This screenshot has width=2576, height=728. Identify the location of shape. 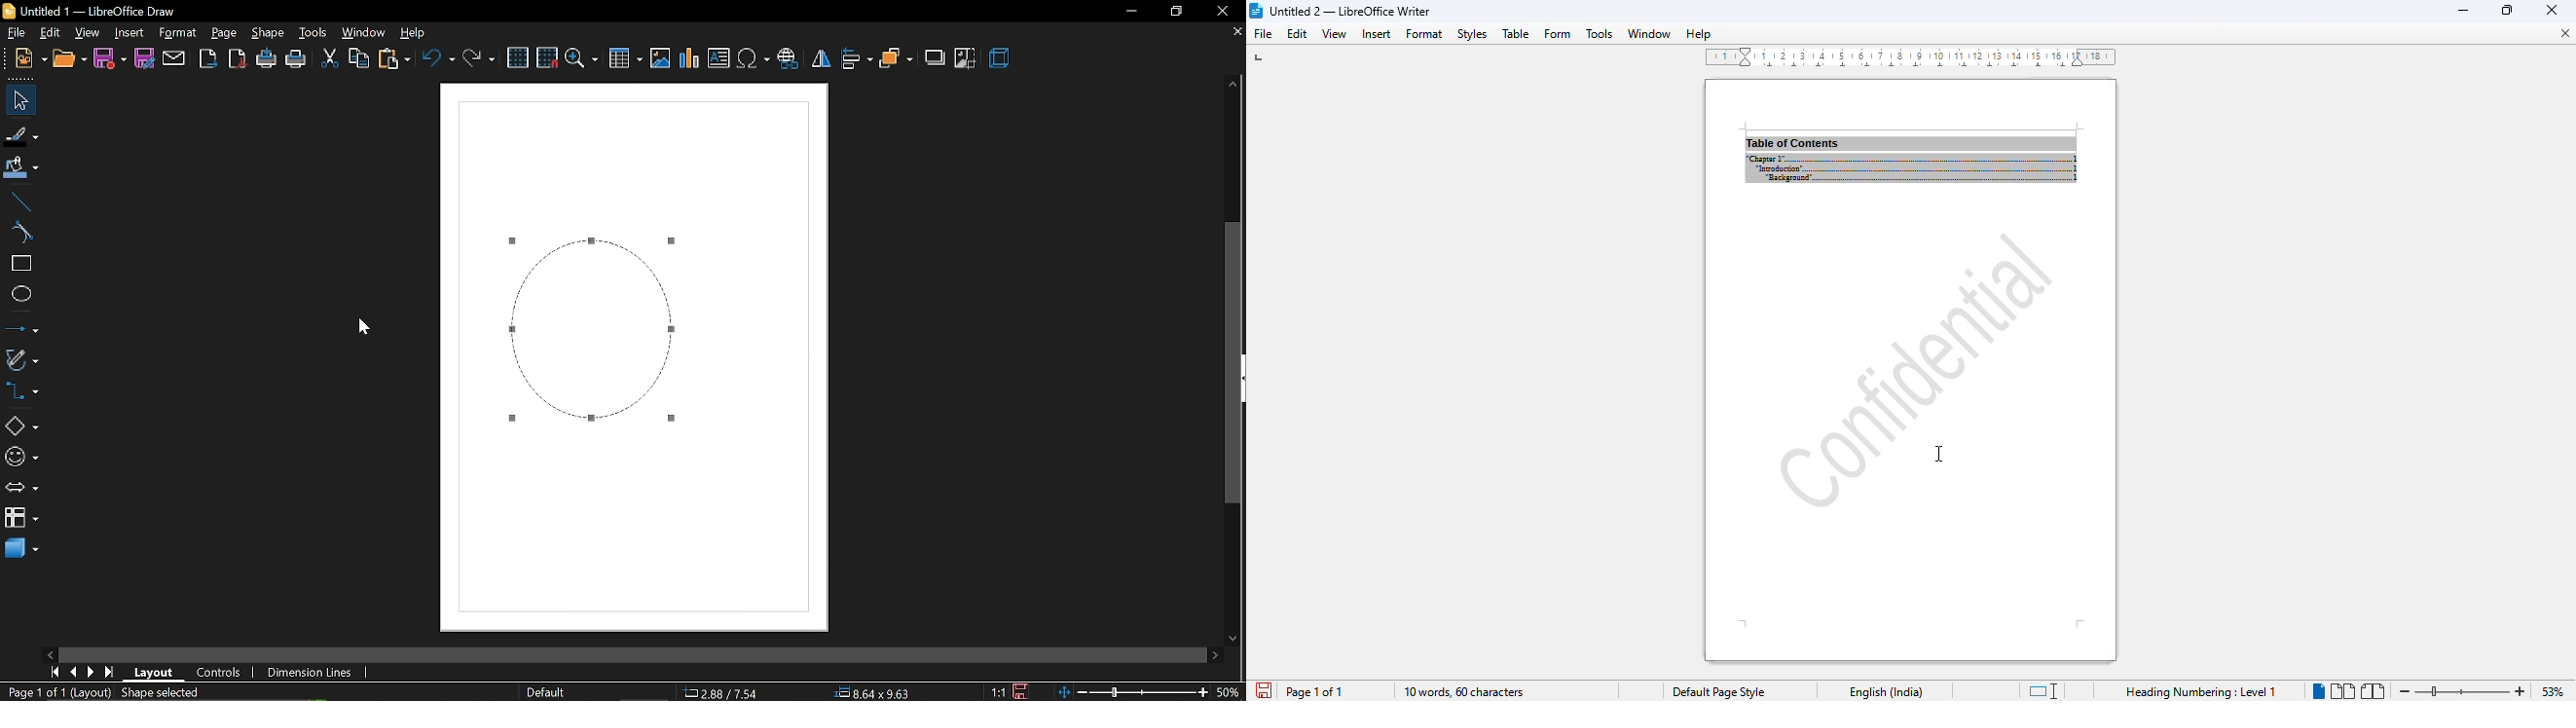
(270, 31).